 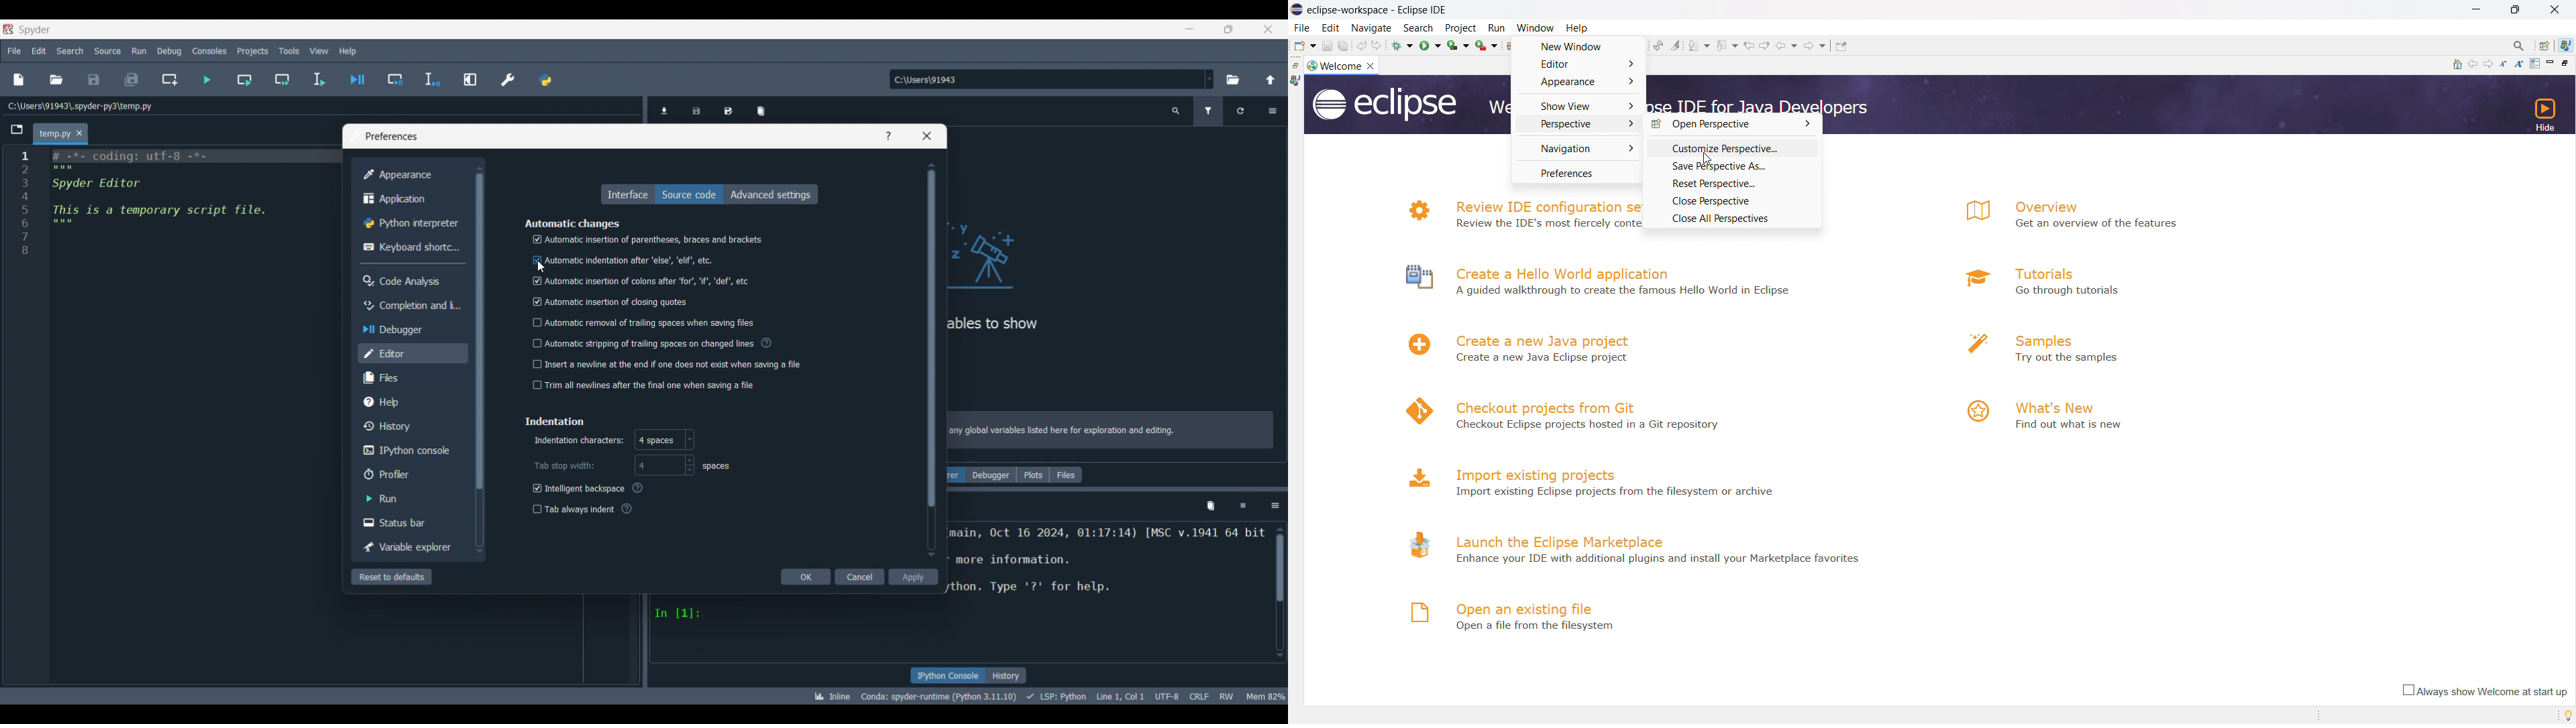 I want to click on Browse tabs, so click(x=17, y=130).